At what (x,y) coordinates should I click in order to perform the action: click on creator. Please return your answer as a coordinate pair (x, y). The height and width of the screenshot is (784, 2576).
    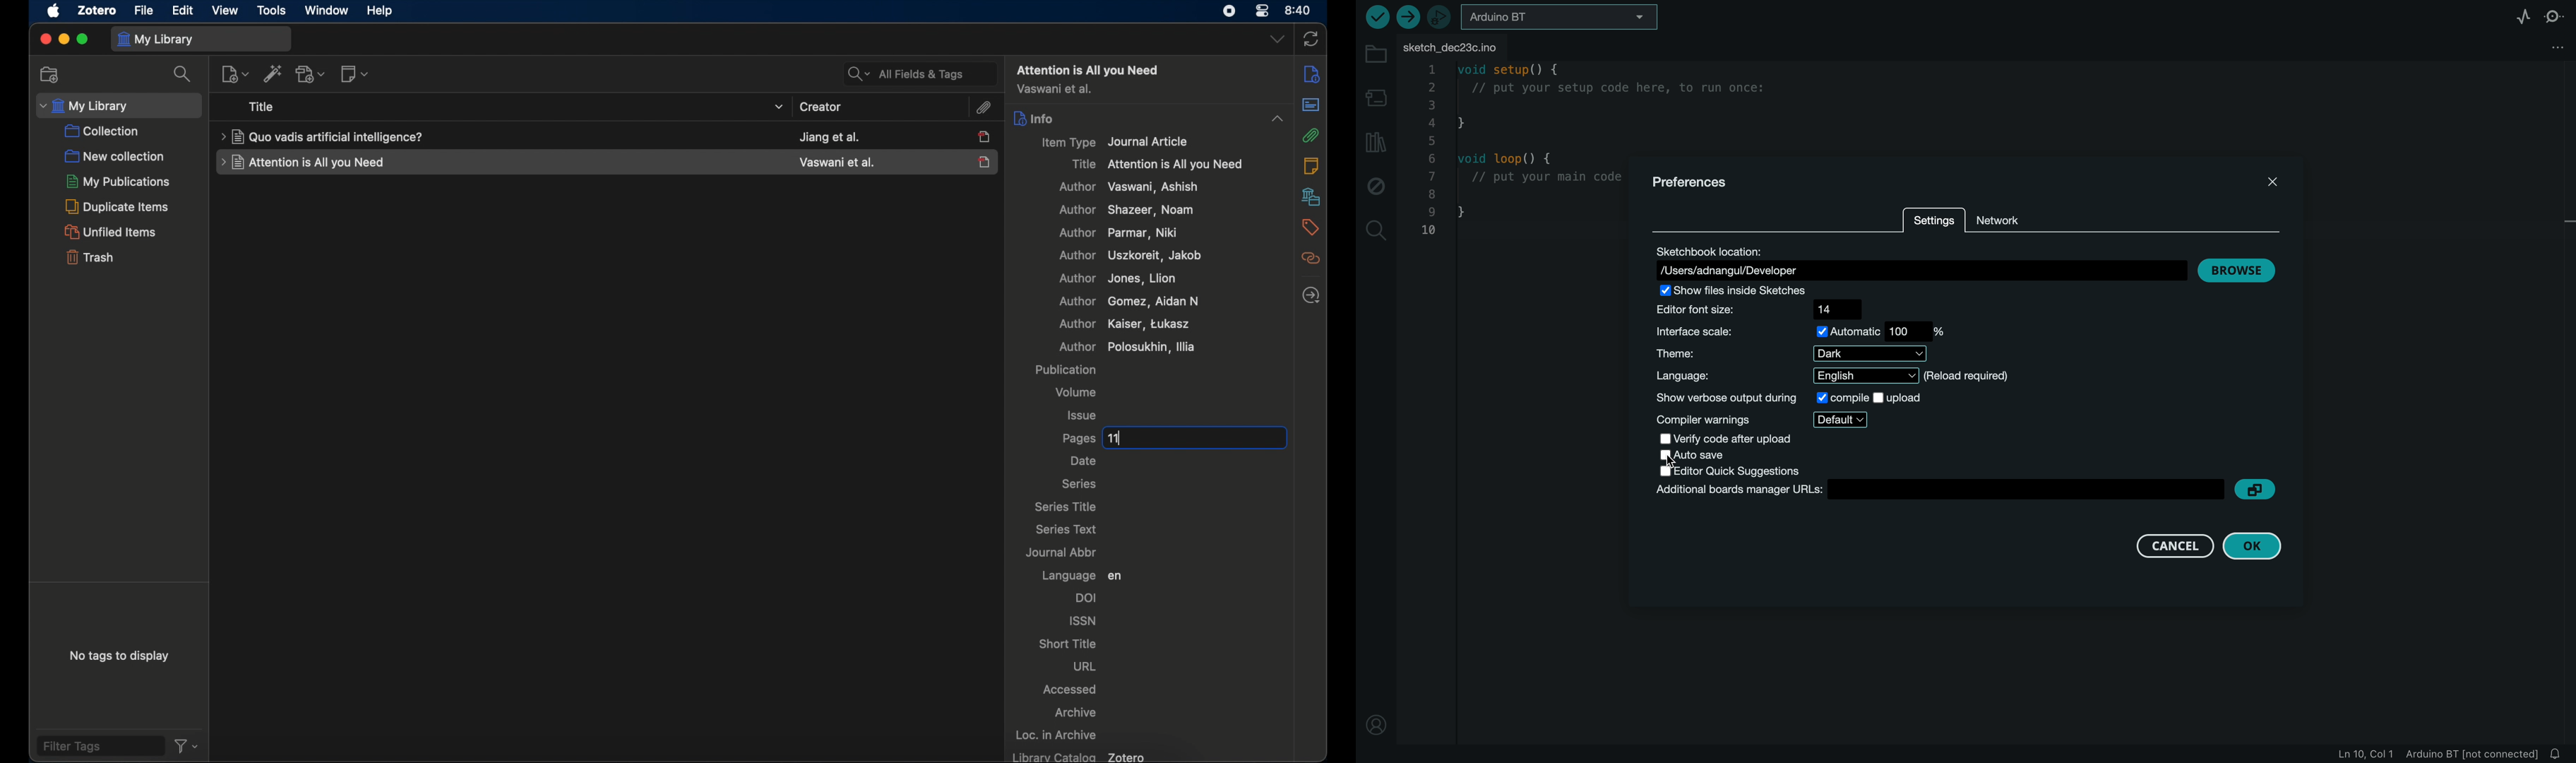
    Looking at the image, I should click on (820, 107).